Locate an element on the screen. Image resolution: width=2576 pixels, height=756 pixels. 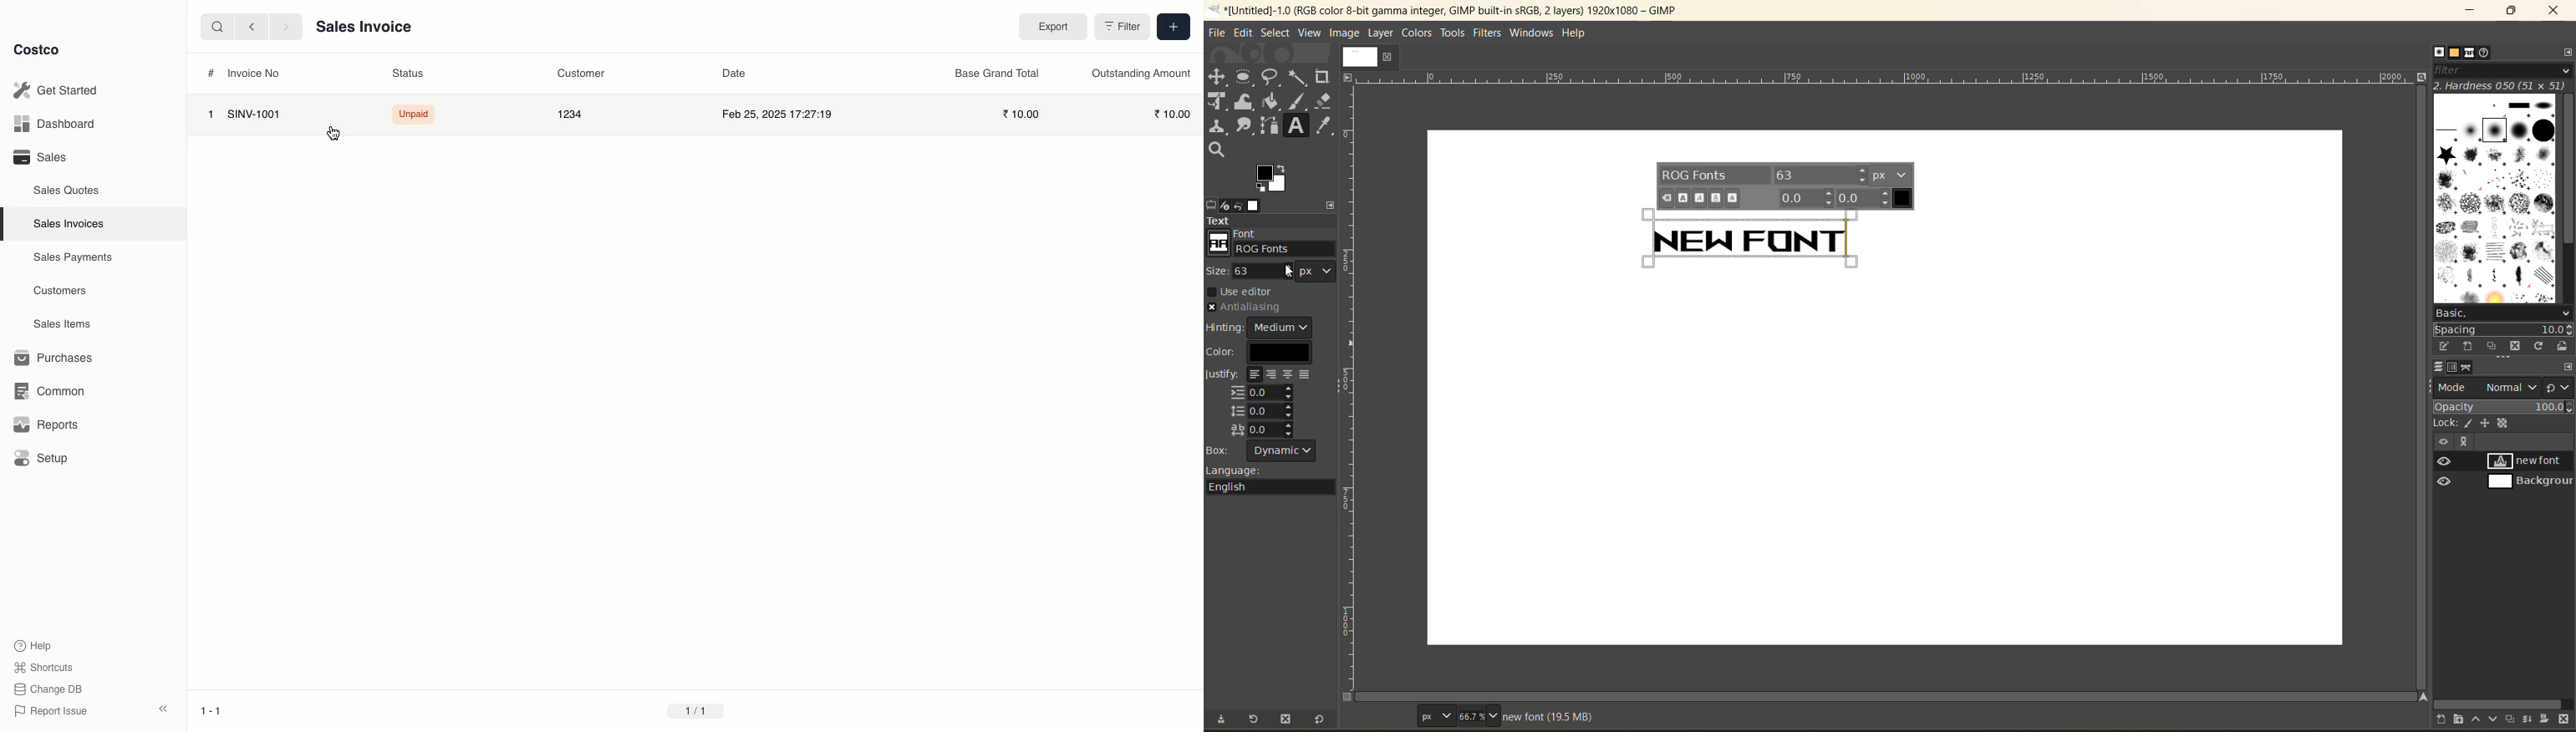
Costco is located at coordinates (38, 49).